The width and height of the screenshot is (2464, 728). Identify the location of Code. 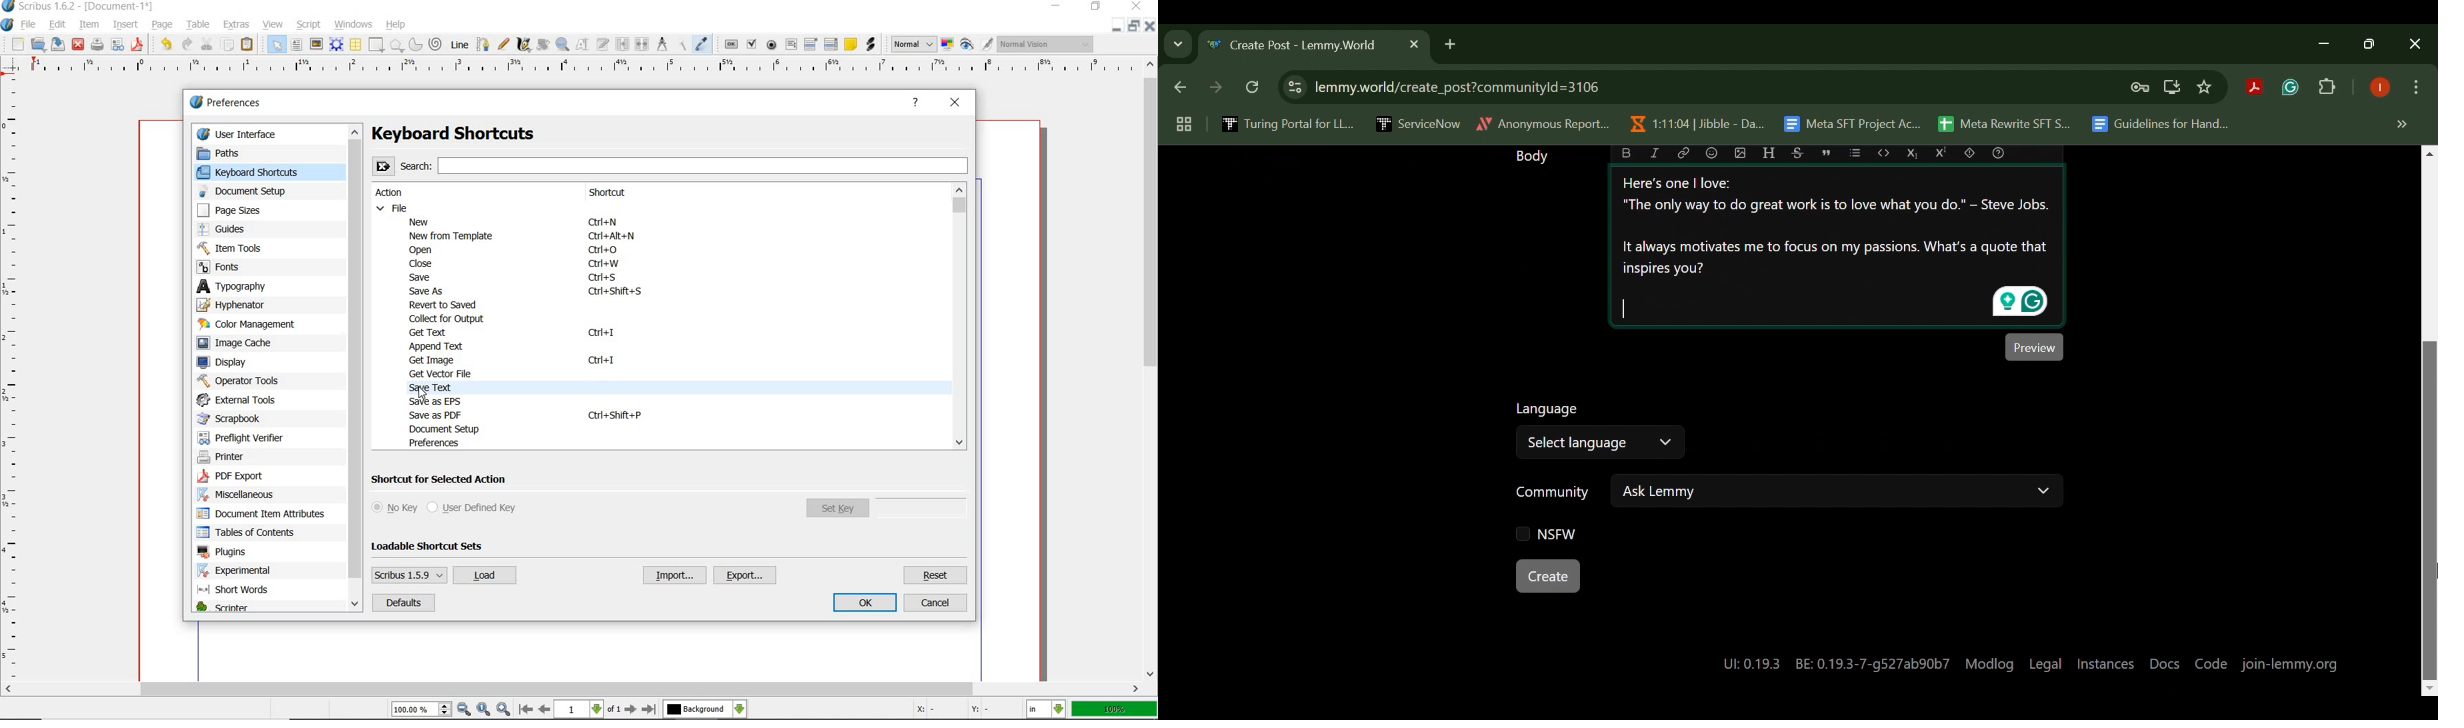
(2212, 665).